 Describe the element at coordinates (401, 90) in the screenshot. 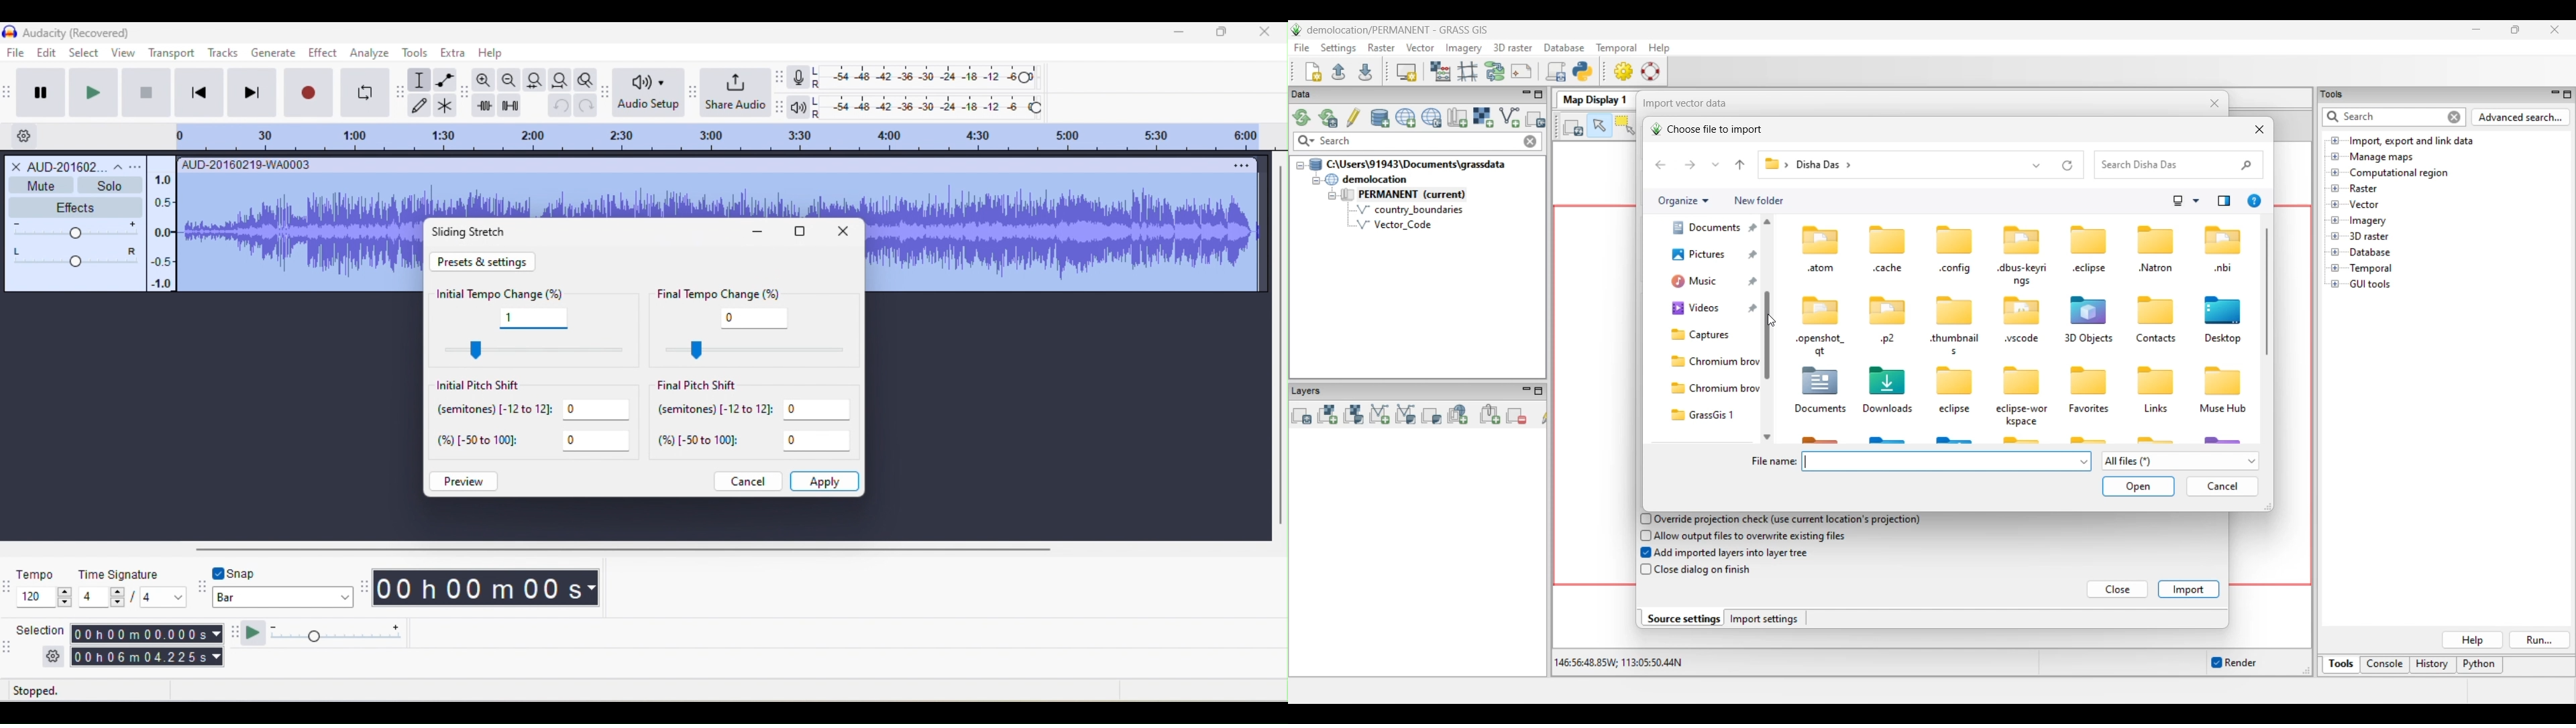

I see `audacity tools toolbar` at that location.